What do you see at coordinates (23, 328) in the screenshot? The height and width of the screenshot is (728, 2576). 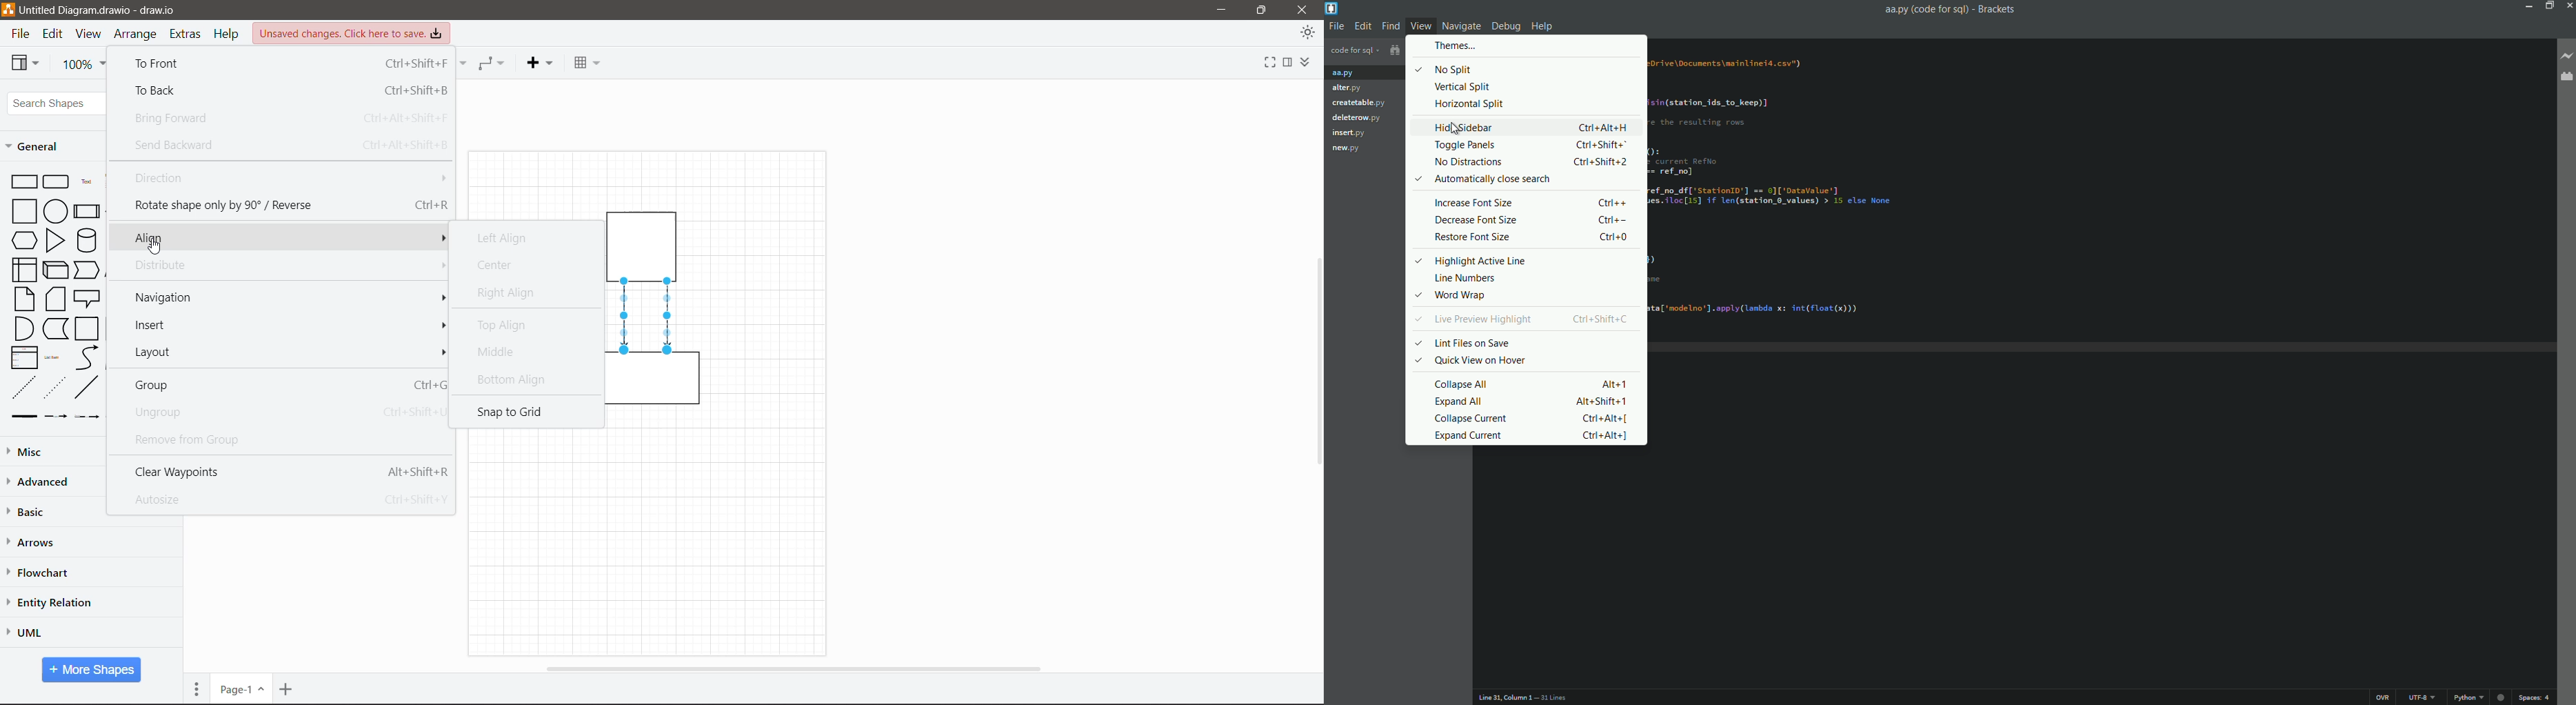 I see `And` at bounding box center [23, 328].